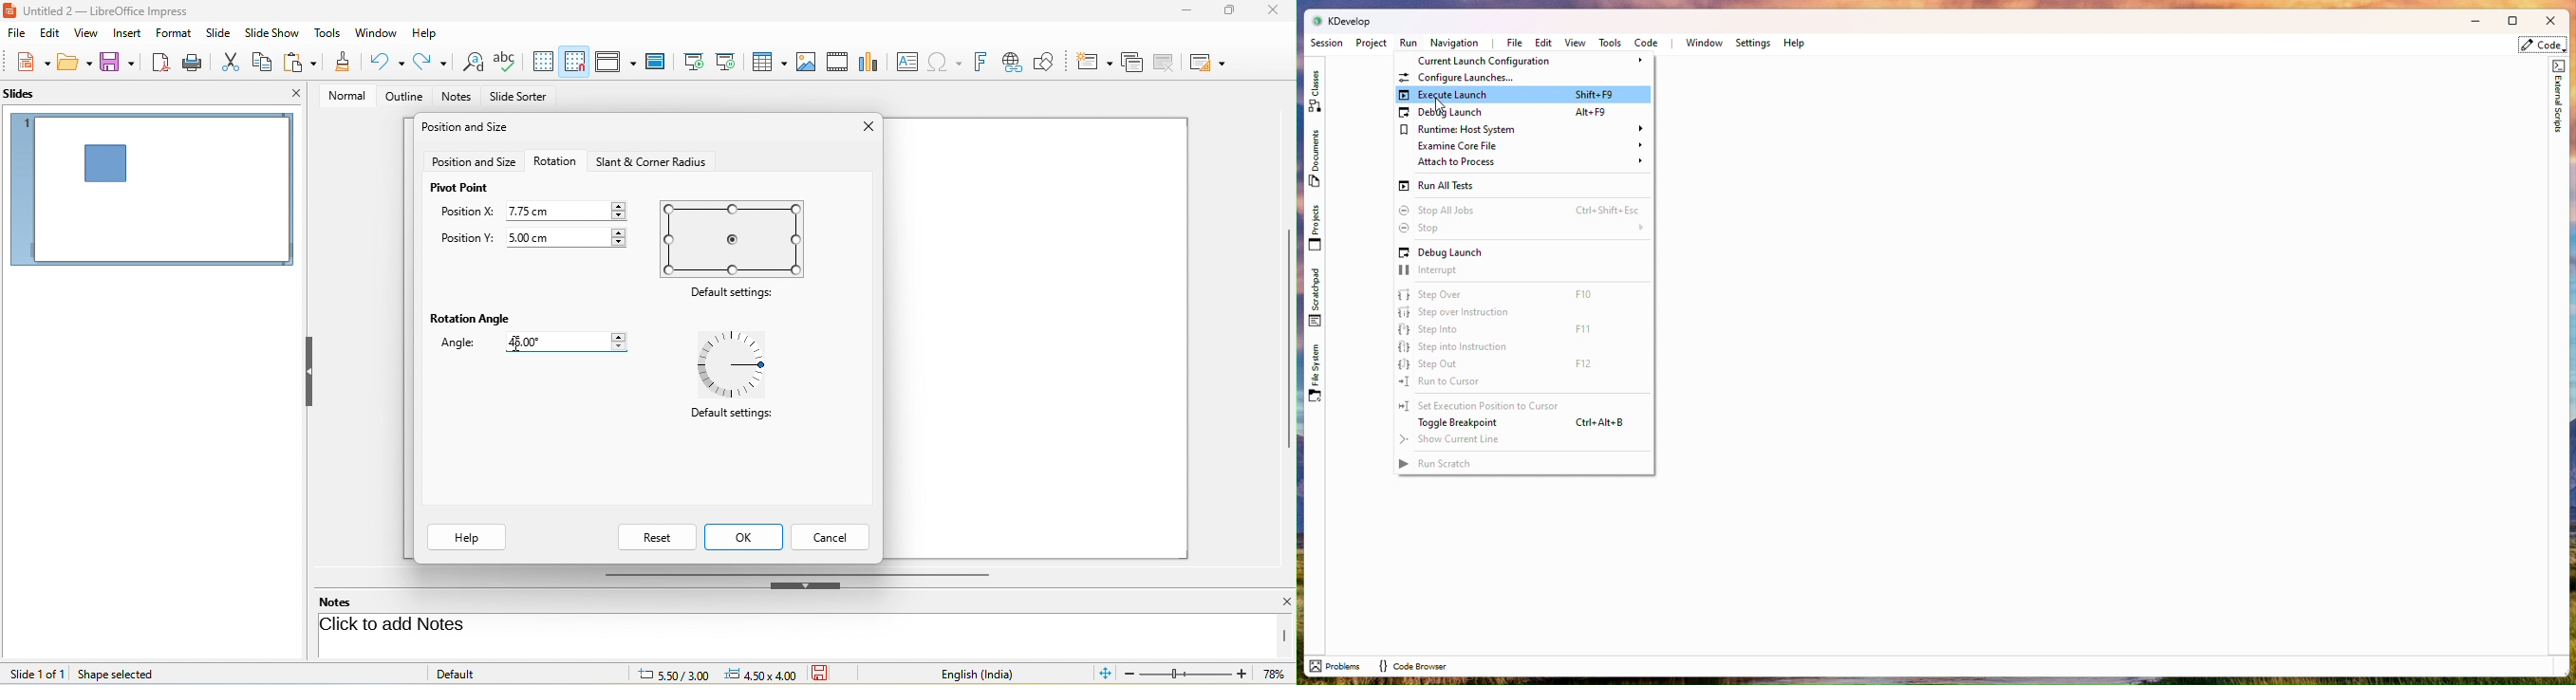  What do you see at coordinates (1315, 88) in the screenshot?
I see `Class` at bounding box center [1315, 88].